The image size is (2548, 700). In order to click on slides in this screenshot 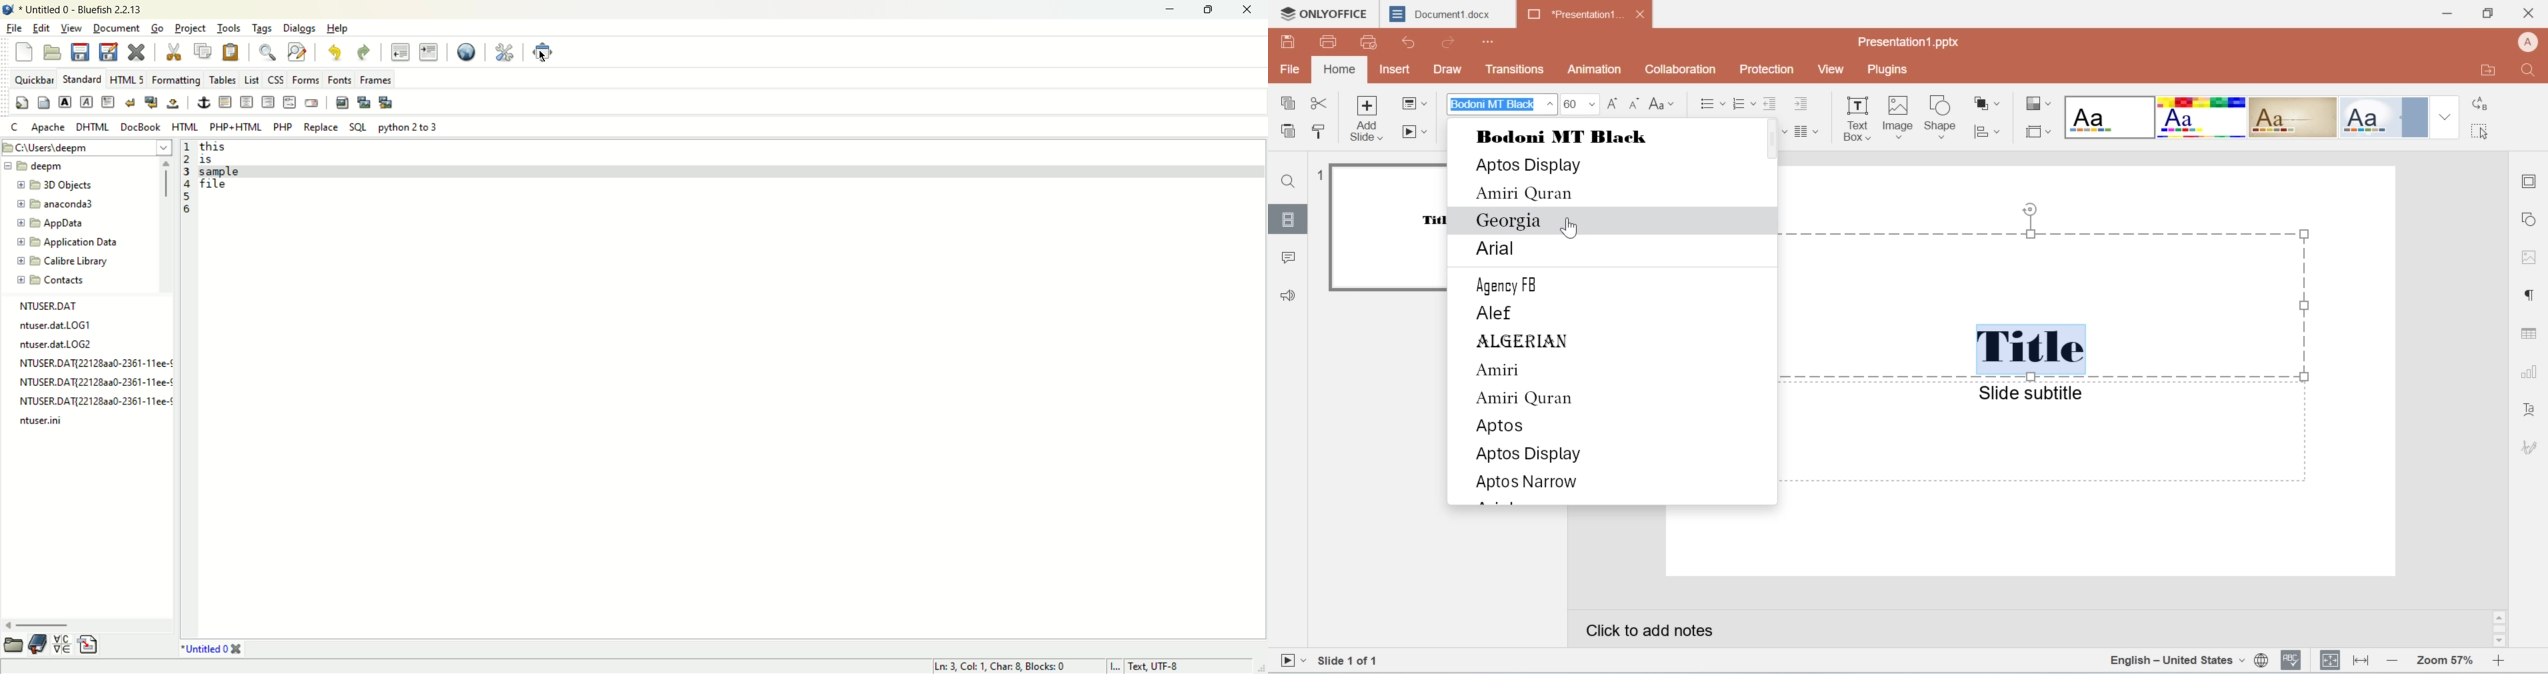, I will do `click(1289, 222)`.